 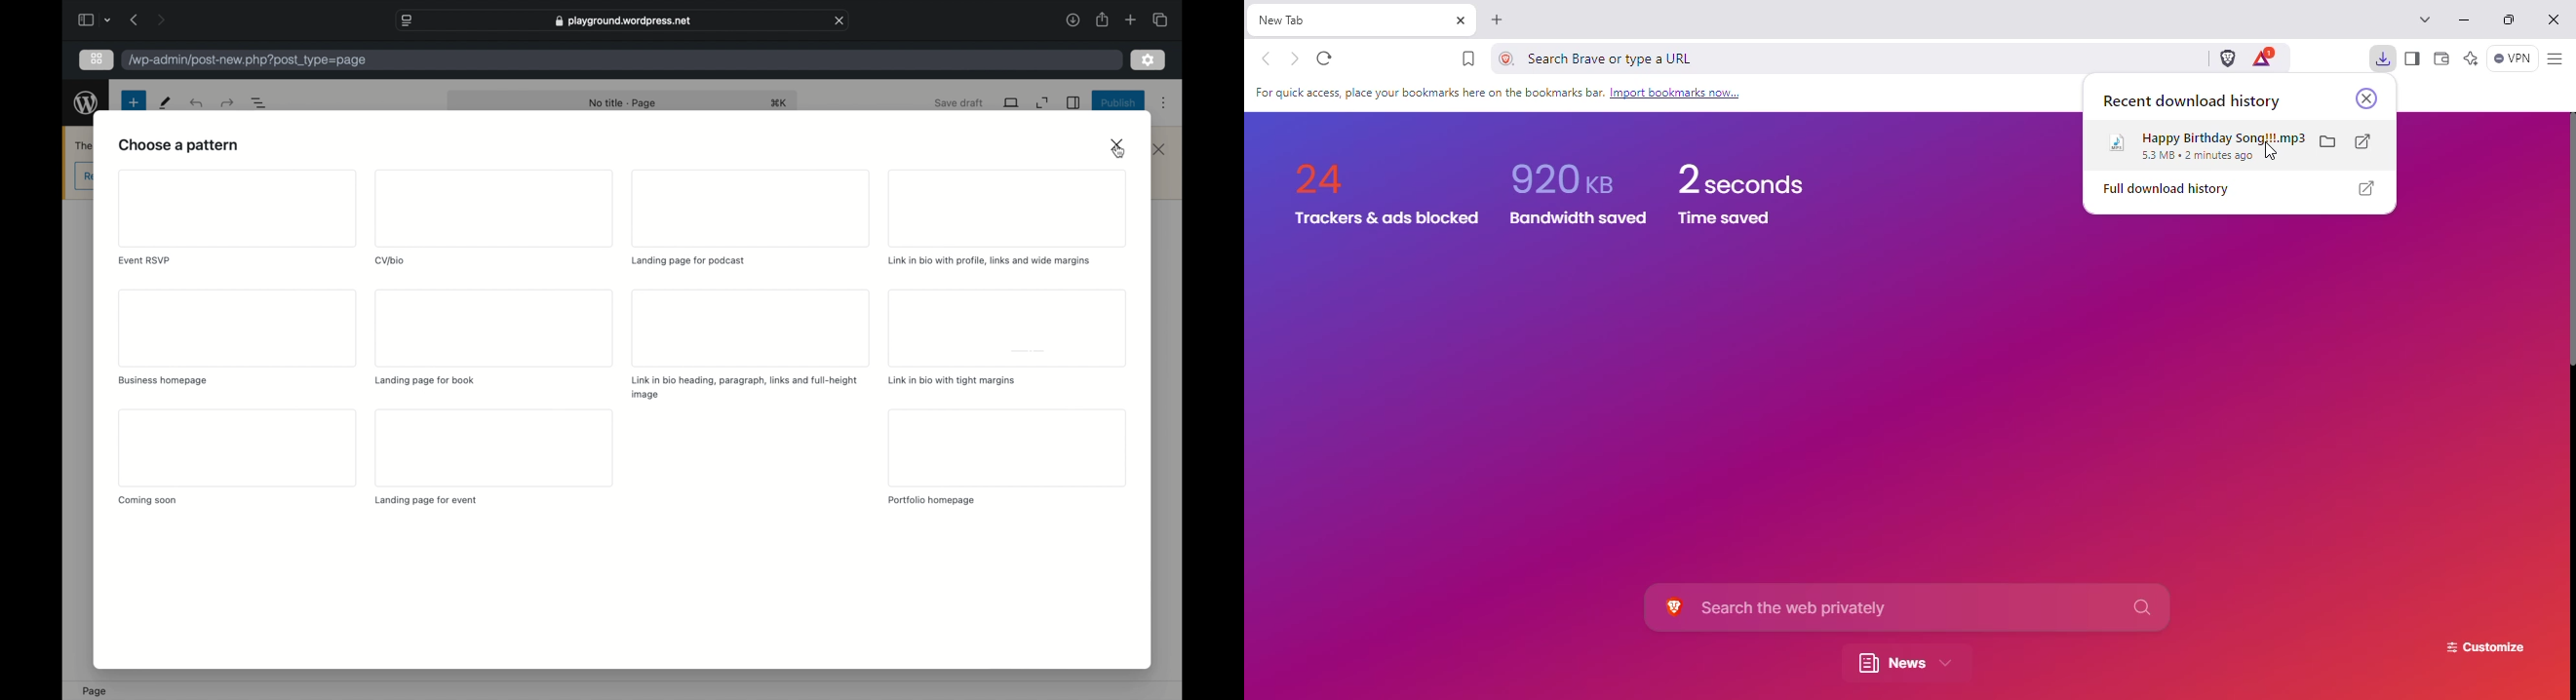 I want to click on new tab, so click(x=1132, y=19).